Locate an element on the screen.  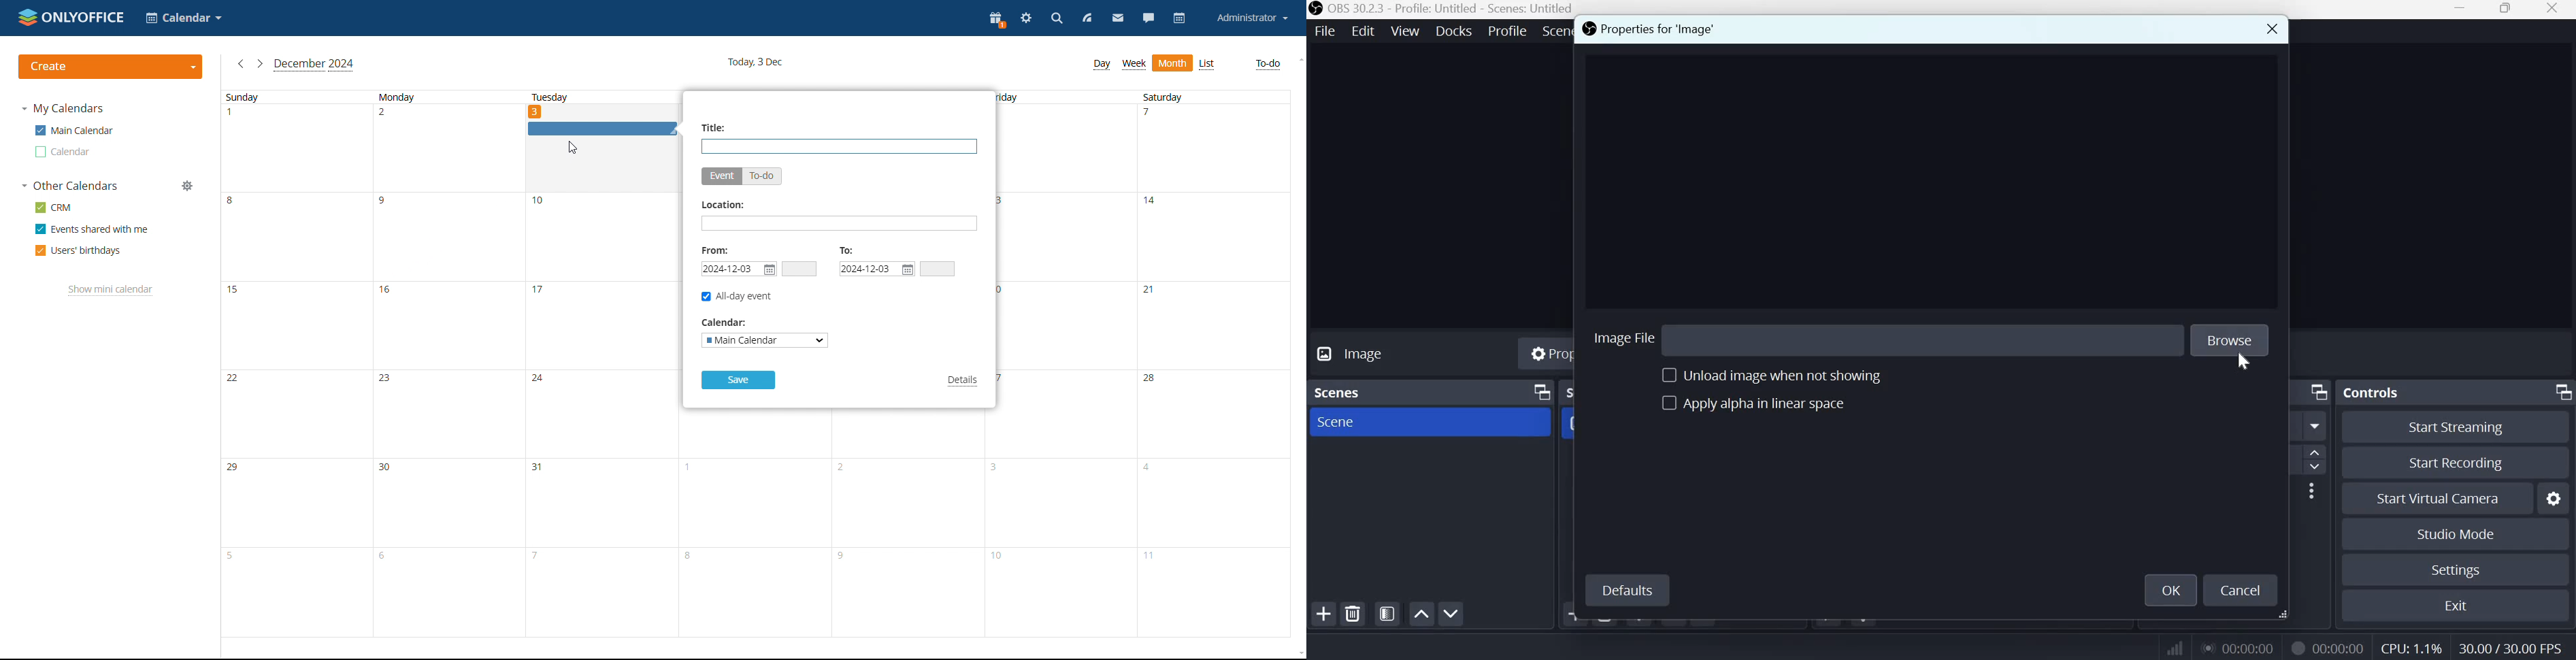
from: is located at coordinates (716, 250).